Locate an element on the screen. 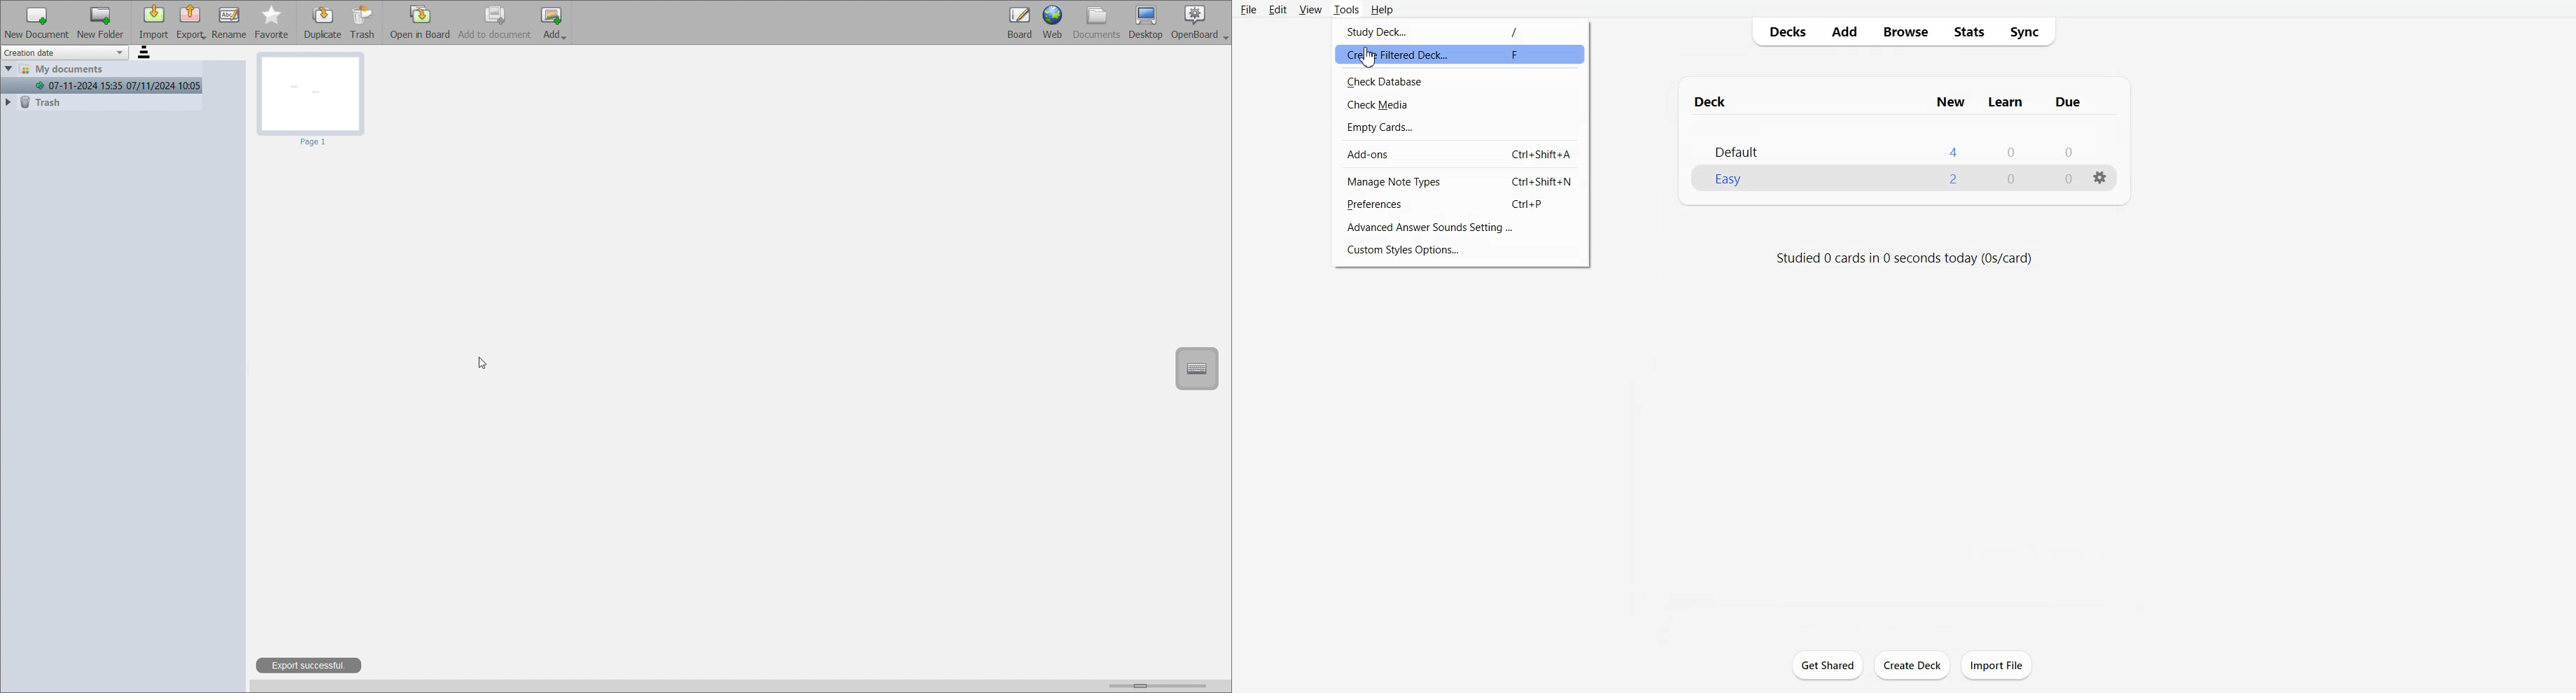 The height and width of the screenshot is (700, 2576). Advanced Answer Sound settings is located at coordinates (1461, 227).